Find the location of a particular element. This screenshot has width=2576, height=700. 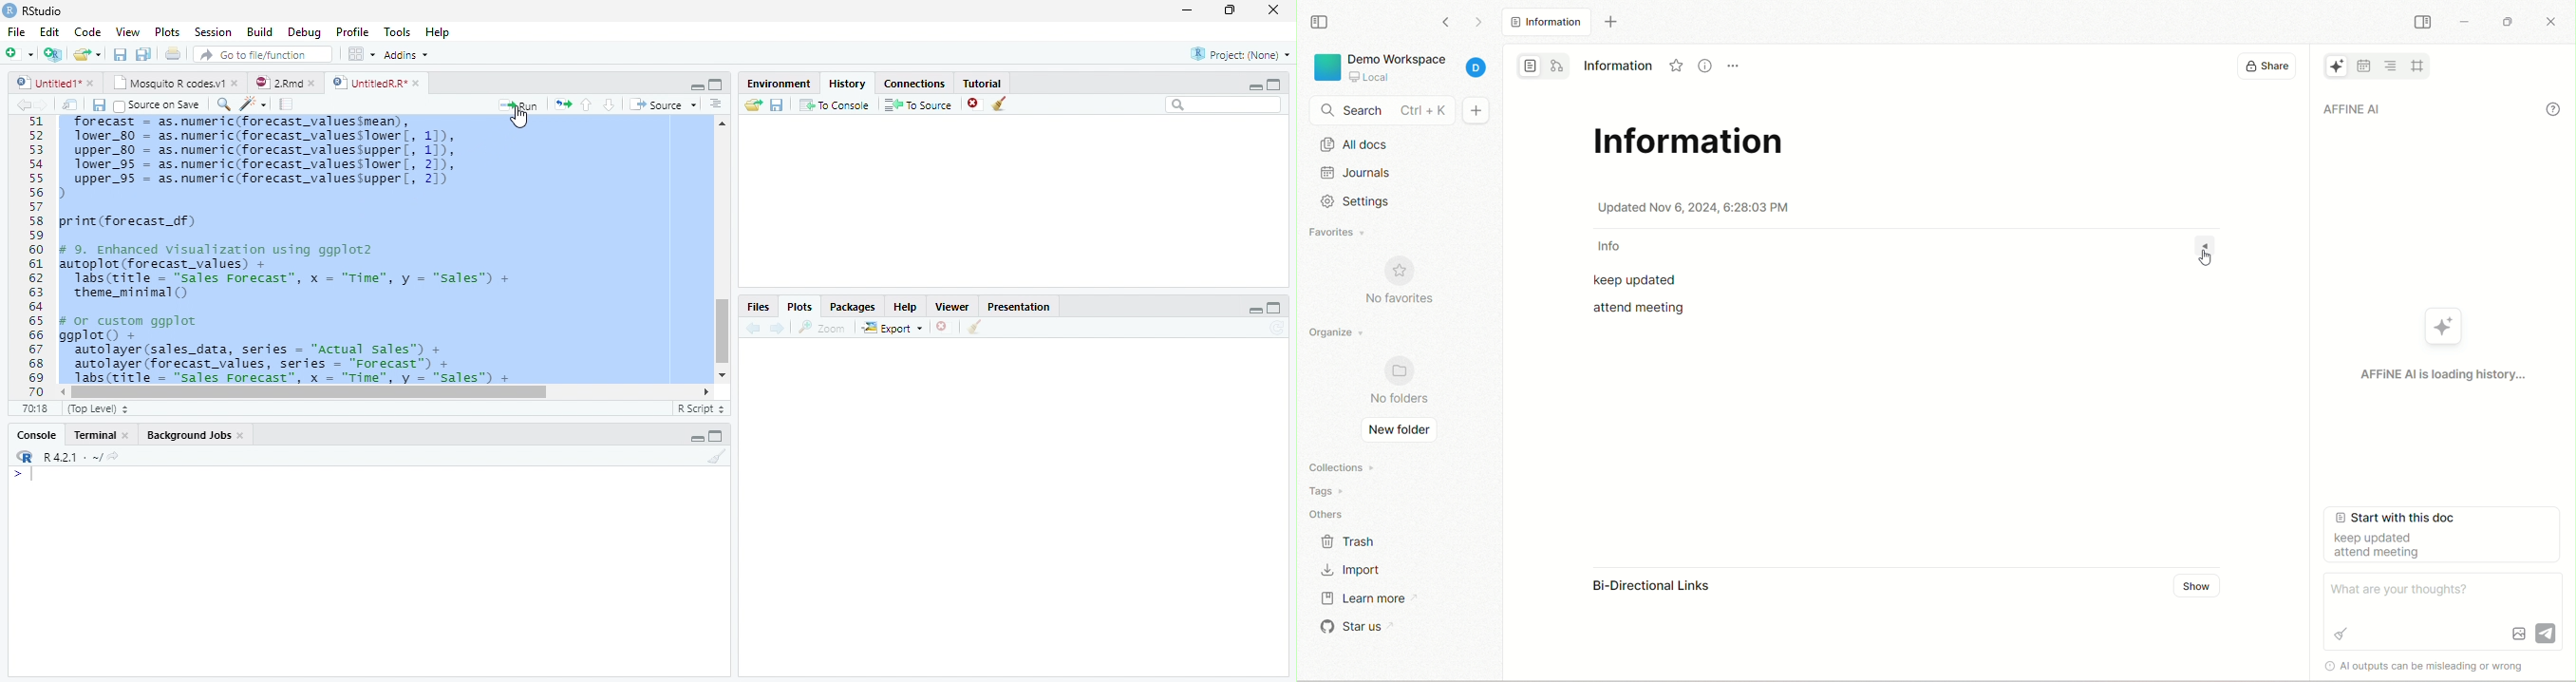

Save is located at coordinates (119, 53).